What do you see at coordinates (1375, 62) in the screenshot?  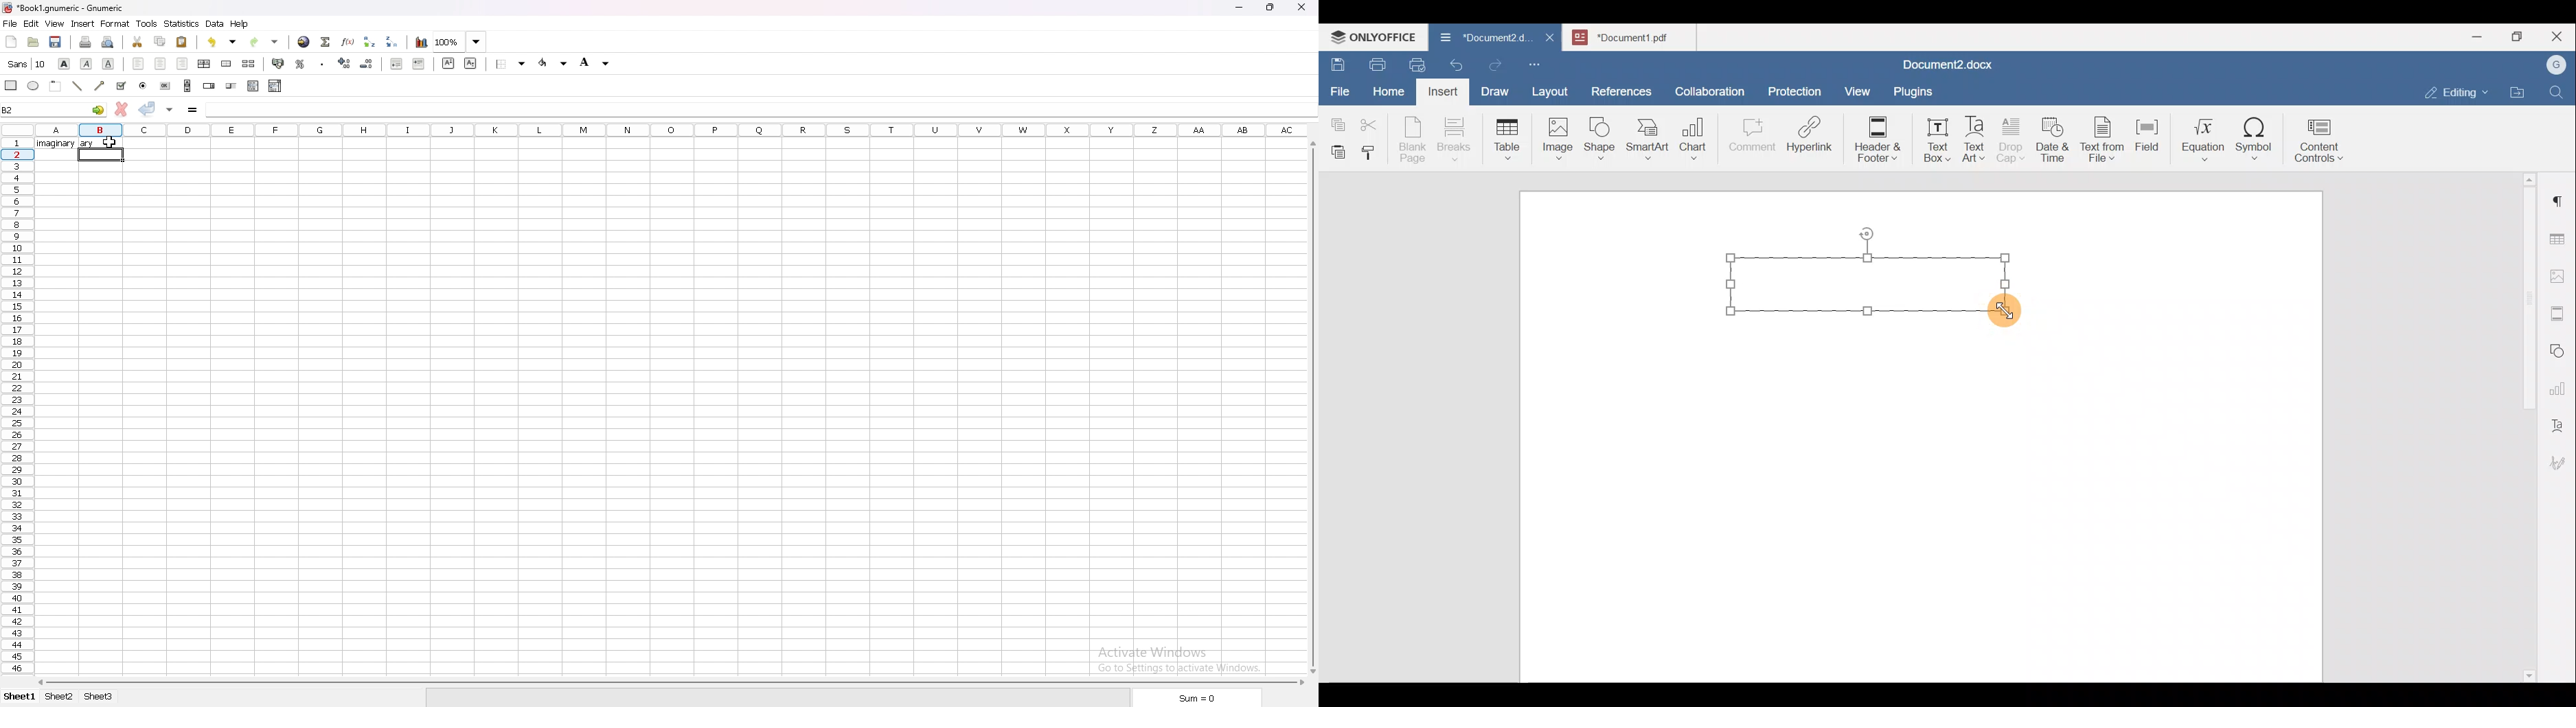 I see `Print file` at bounding box center [1375, 62].